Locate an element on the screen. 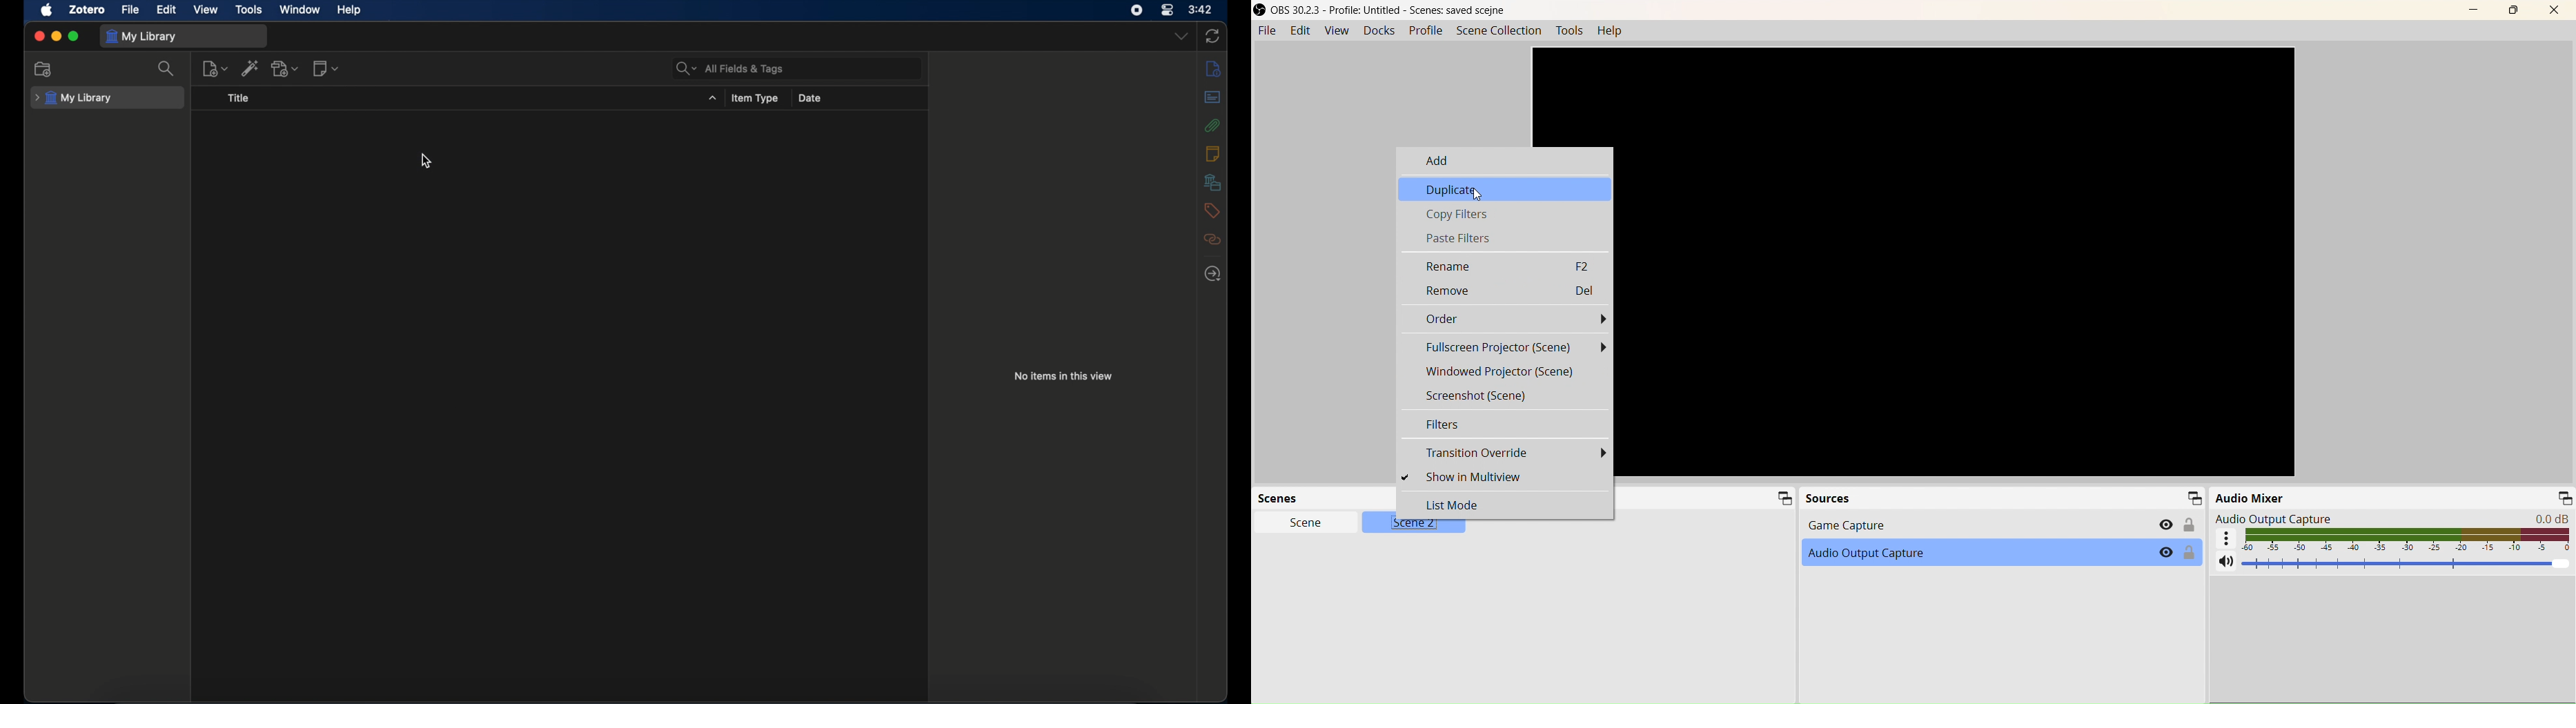 The image size is (2576, 728). Eye is located at coordinates (2167, 525).